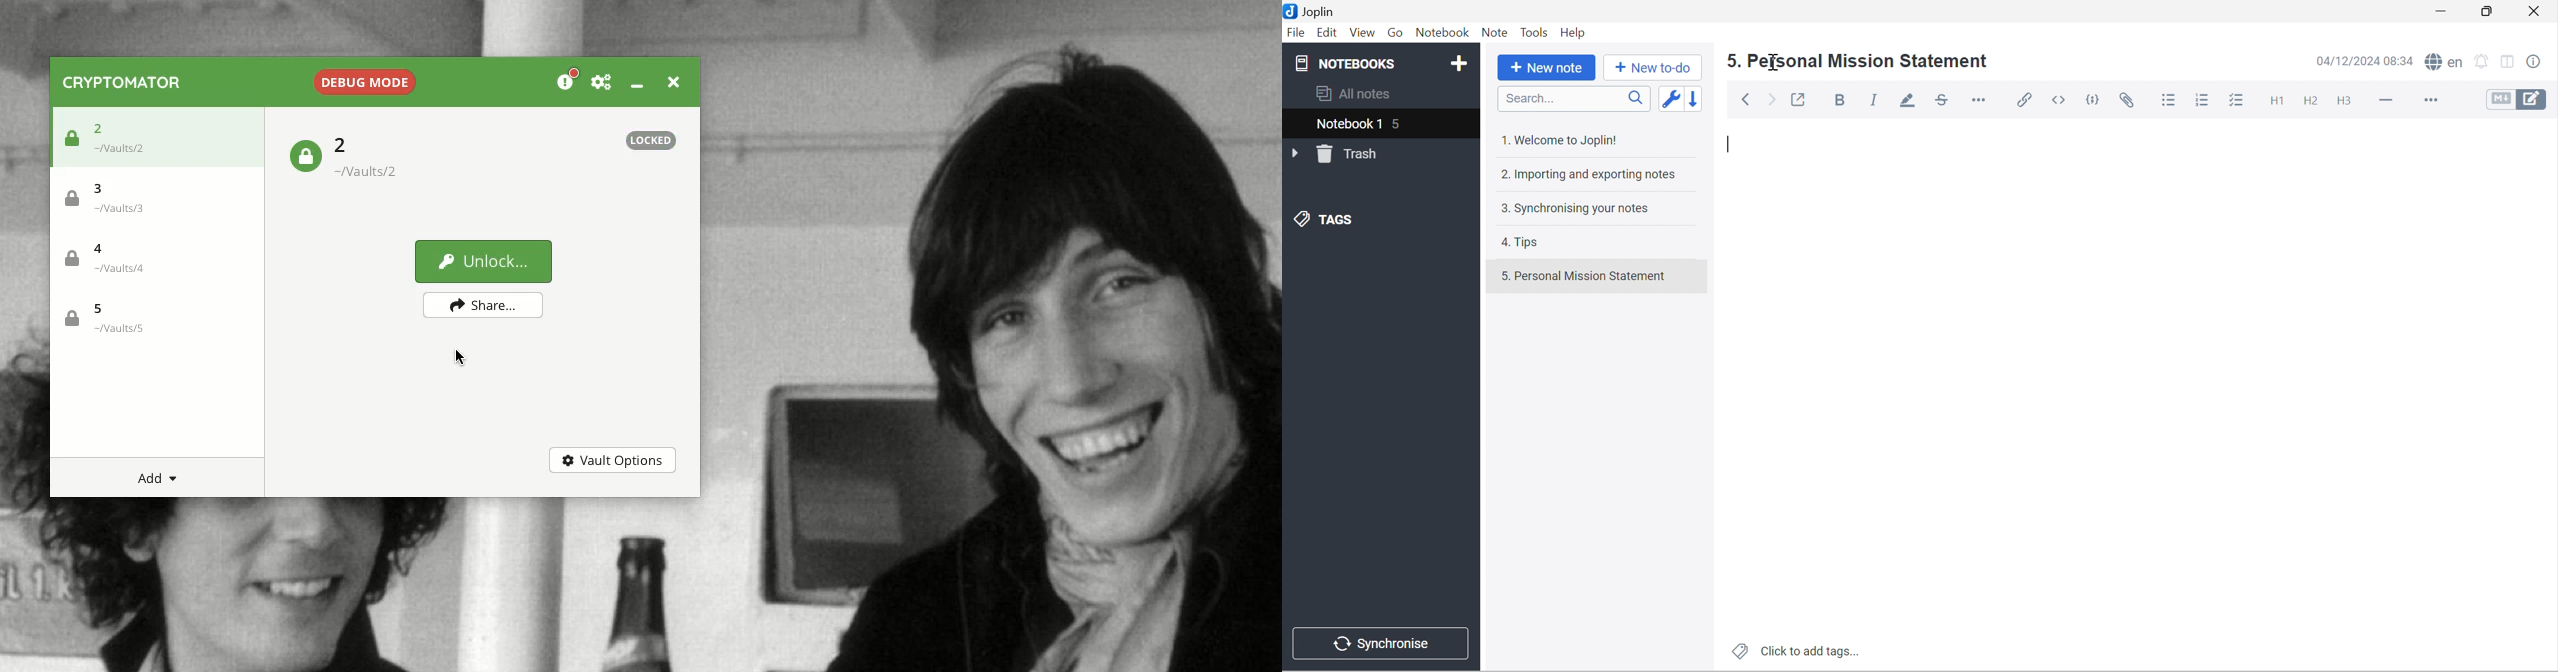 The height and width of the screenshot is (672, 2576). Describe the element at coordinates (1398, 125) in the screenshot. I see `5` at that location.